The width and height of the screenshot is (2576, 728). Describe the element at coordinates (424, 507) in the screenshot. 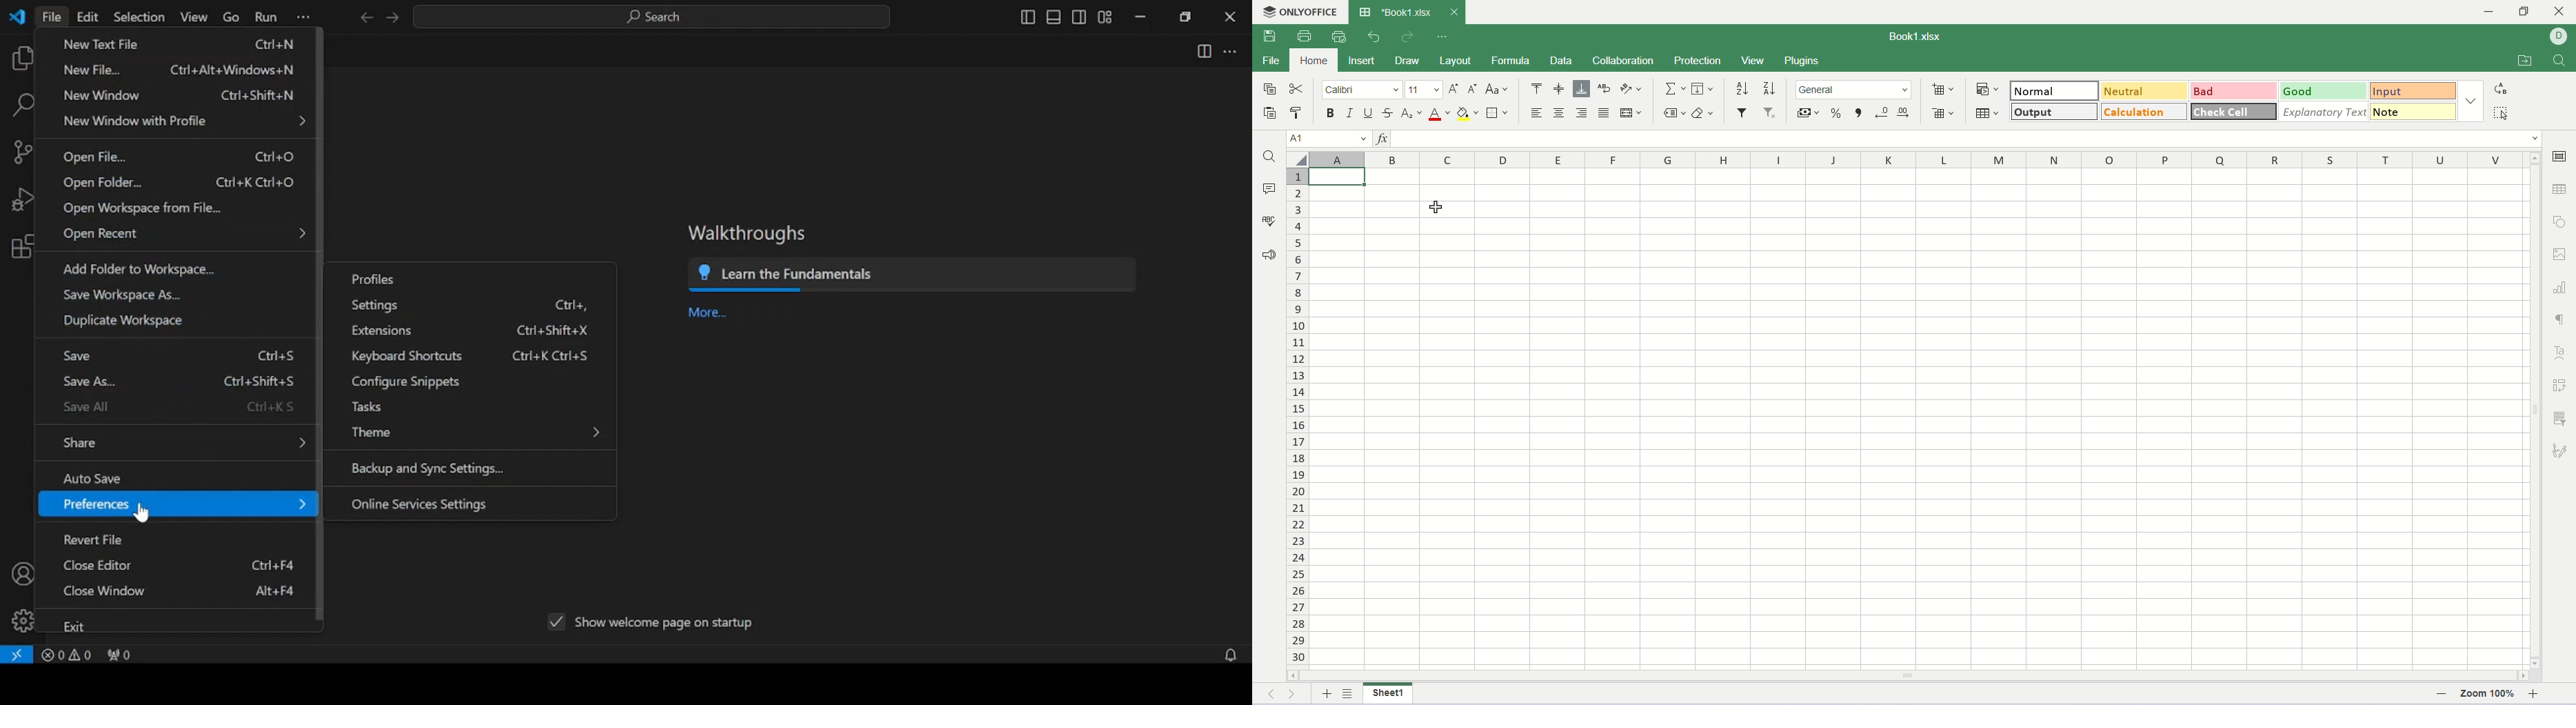

I see `online services settings` at that location.